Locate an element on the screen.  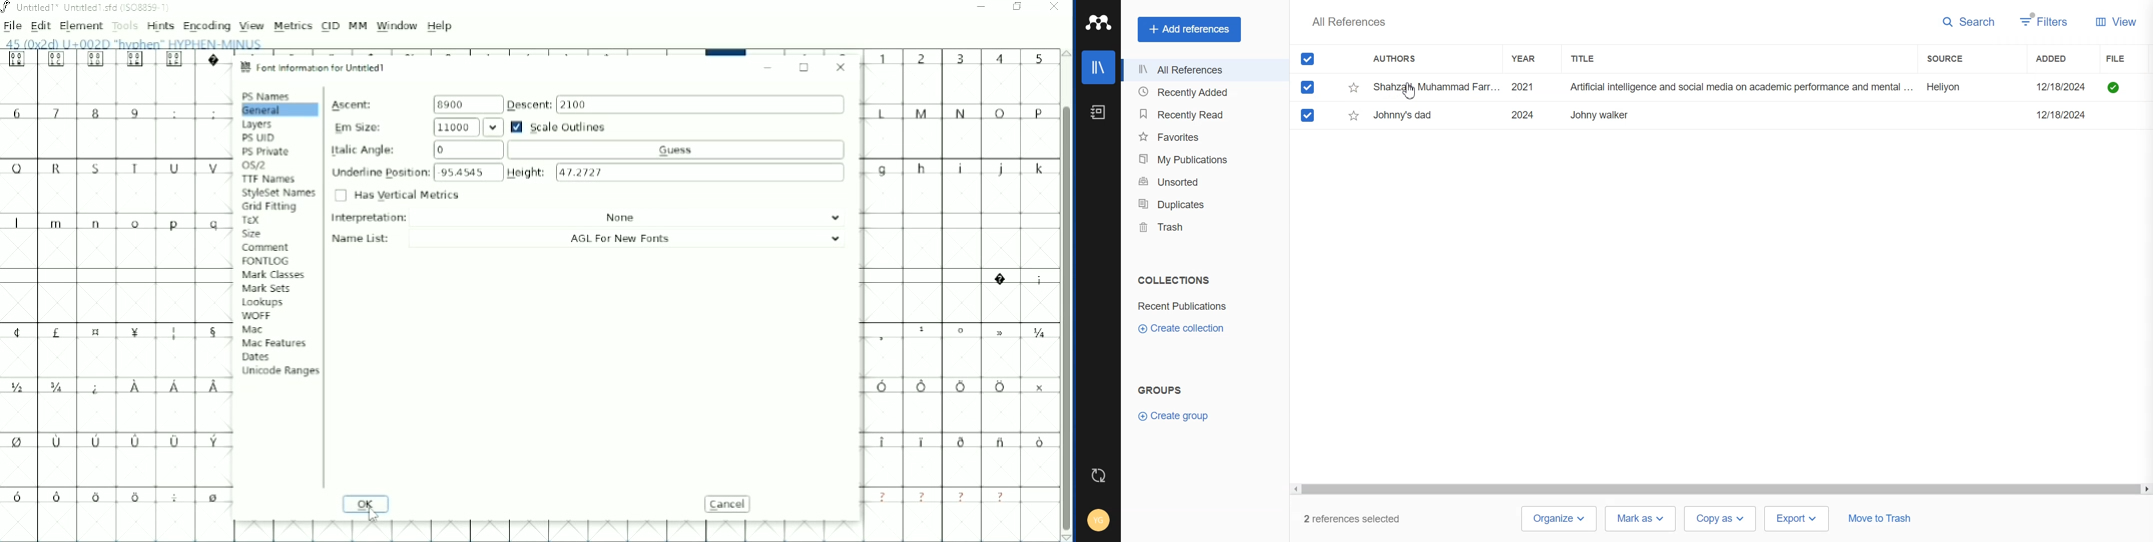
Help is located at coordinates (441, 26).